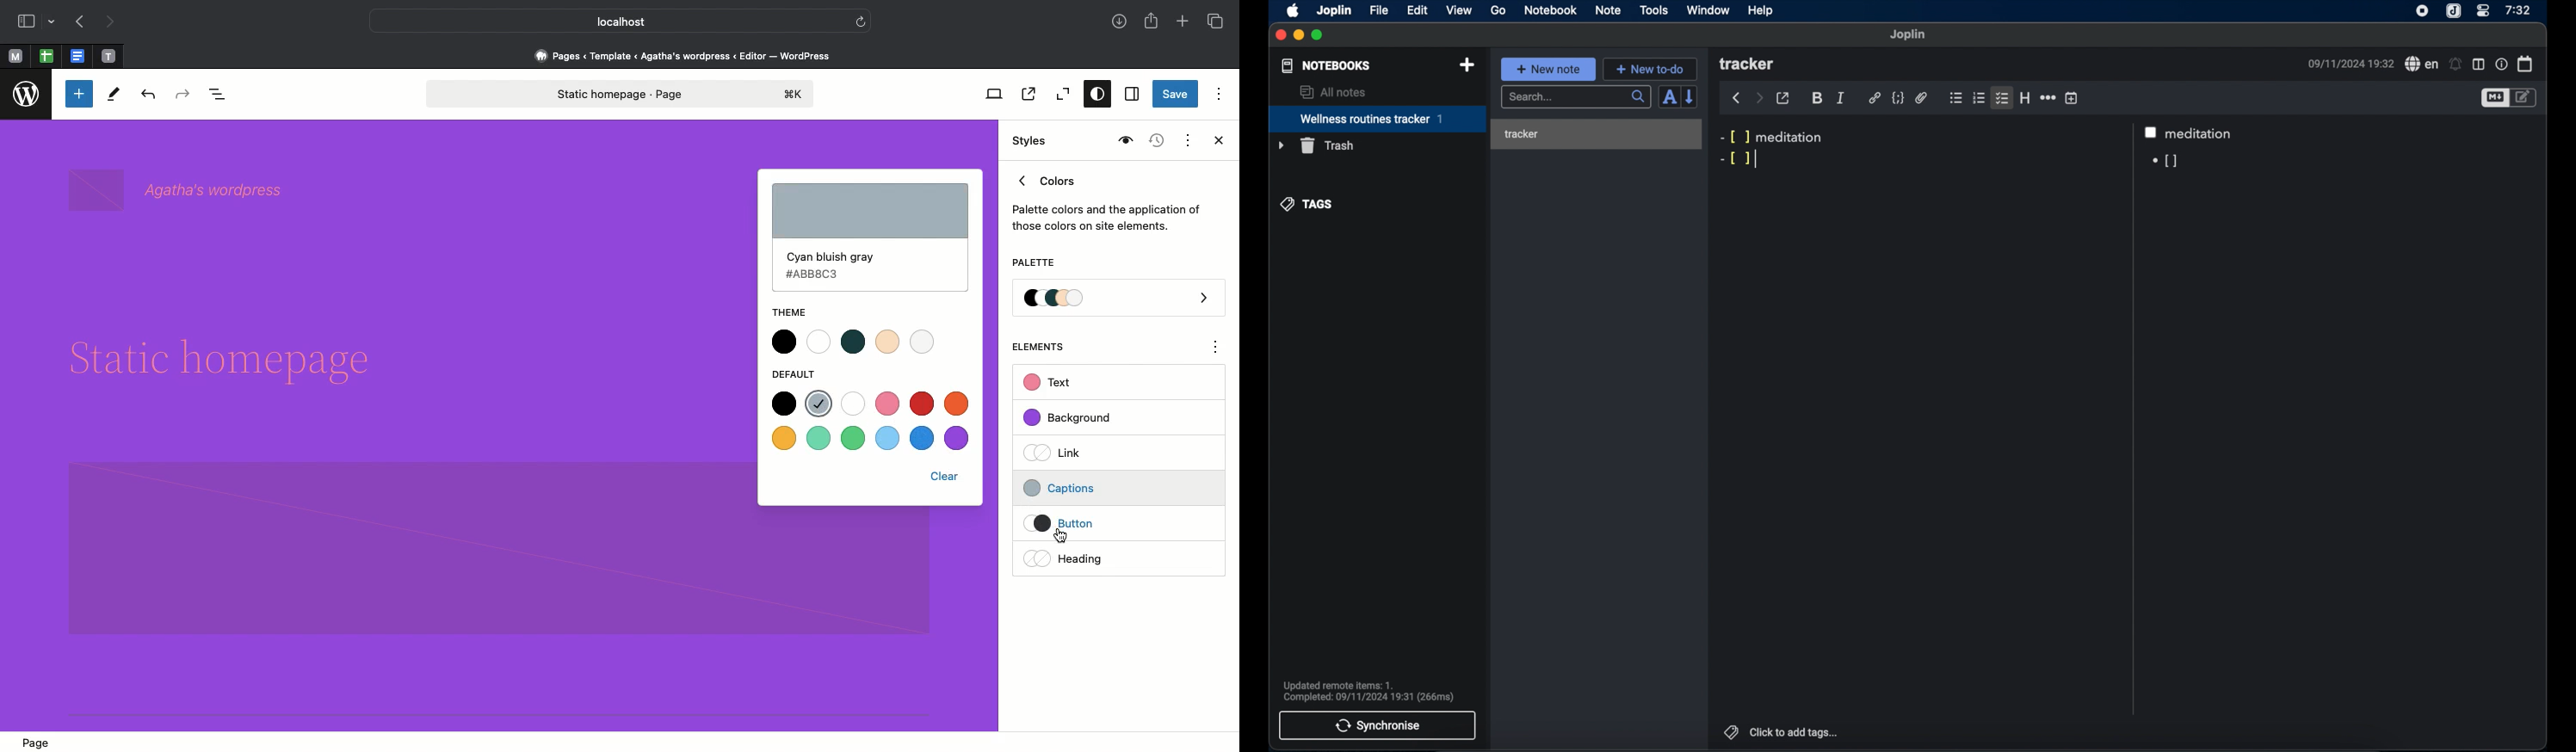  Describe the element at coordinates (1154, 142) in the screenshot. I see `Revisions` at that location.